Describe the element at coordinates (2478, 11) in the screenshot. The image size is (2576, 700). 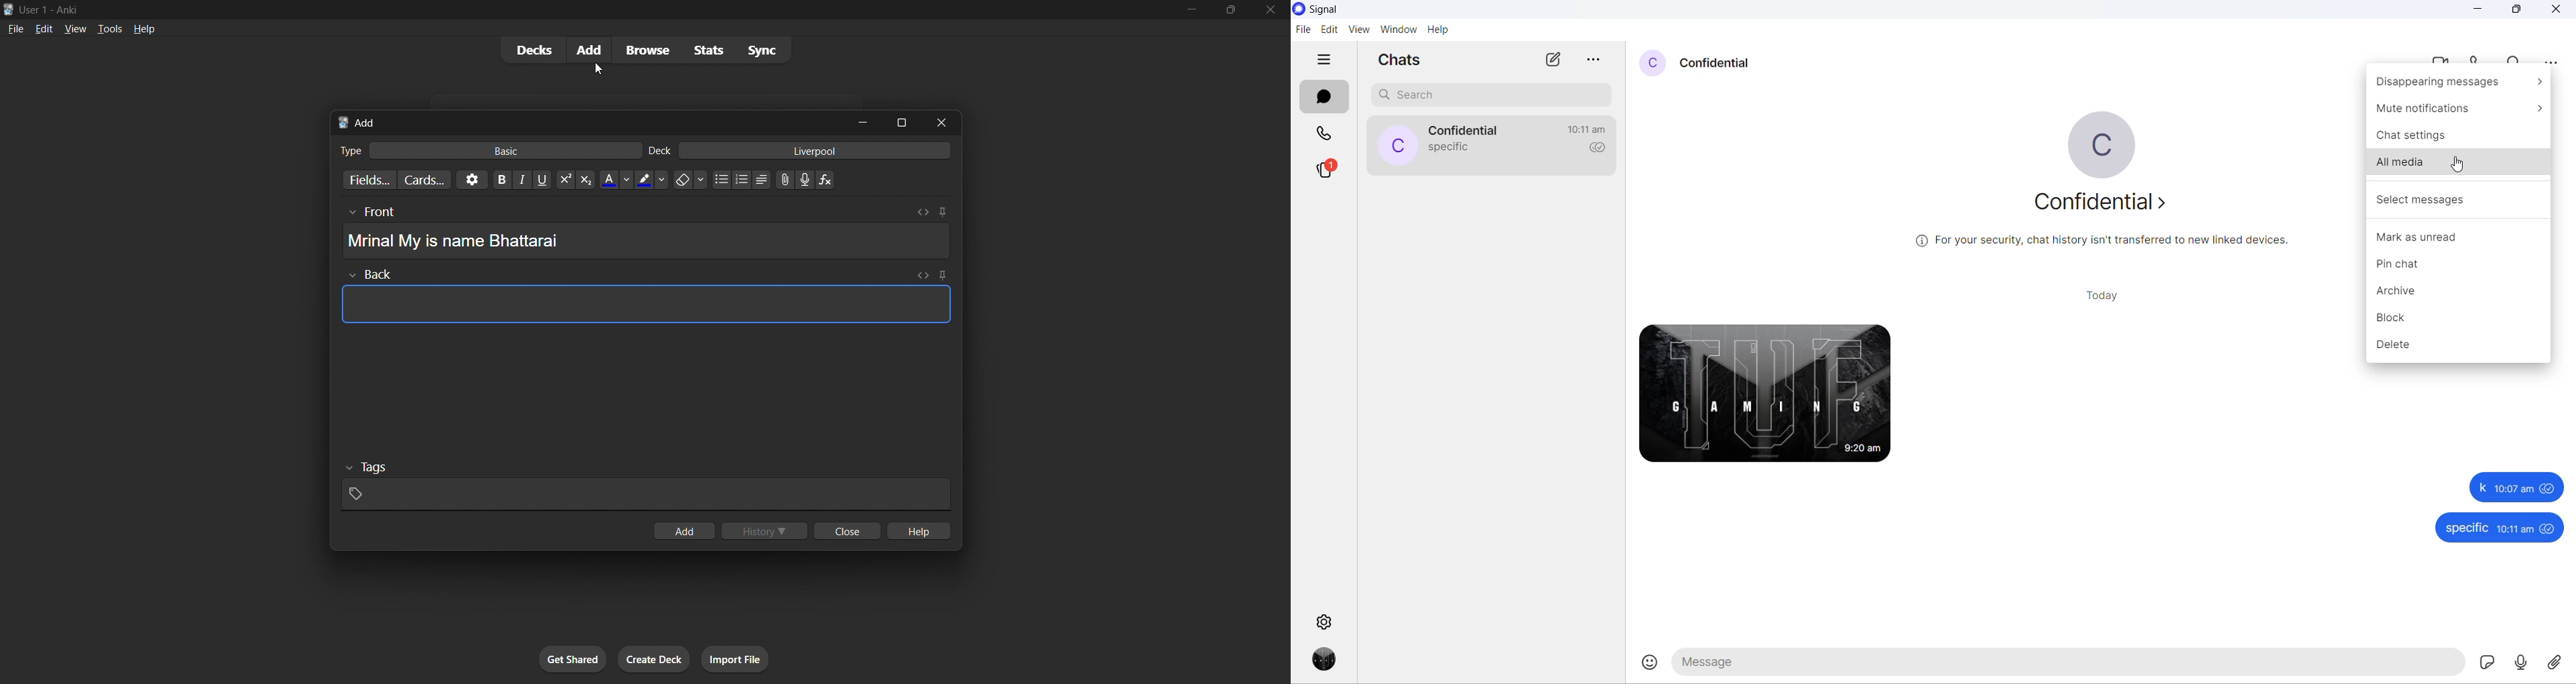
I see `minimize` at that location.